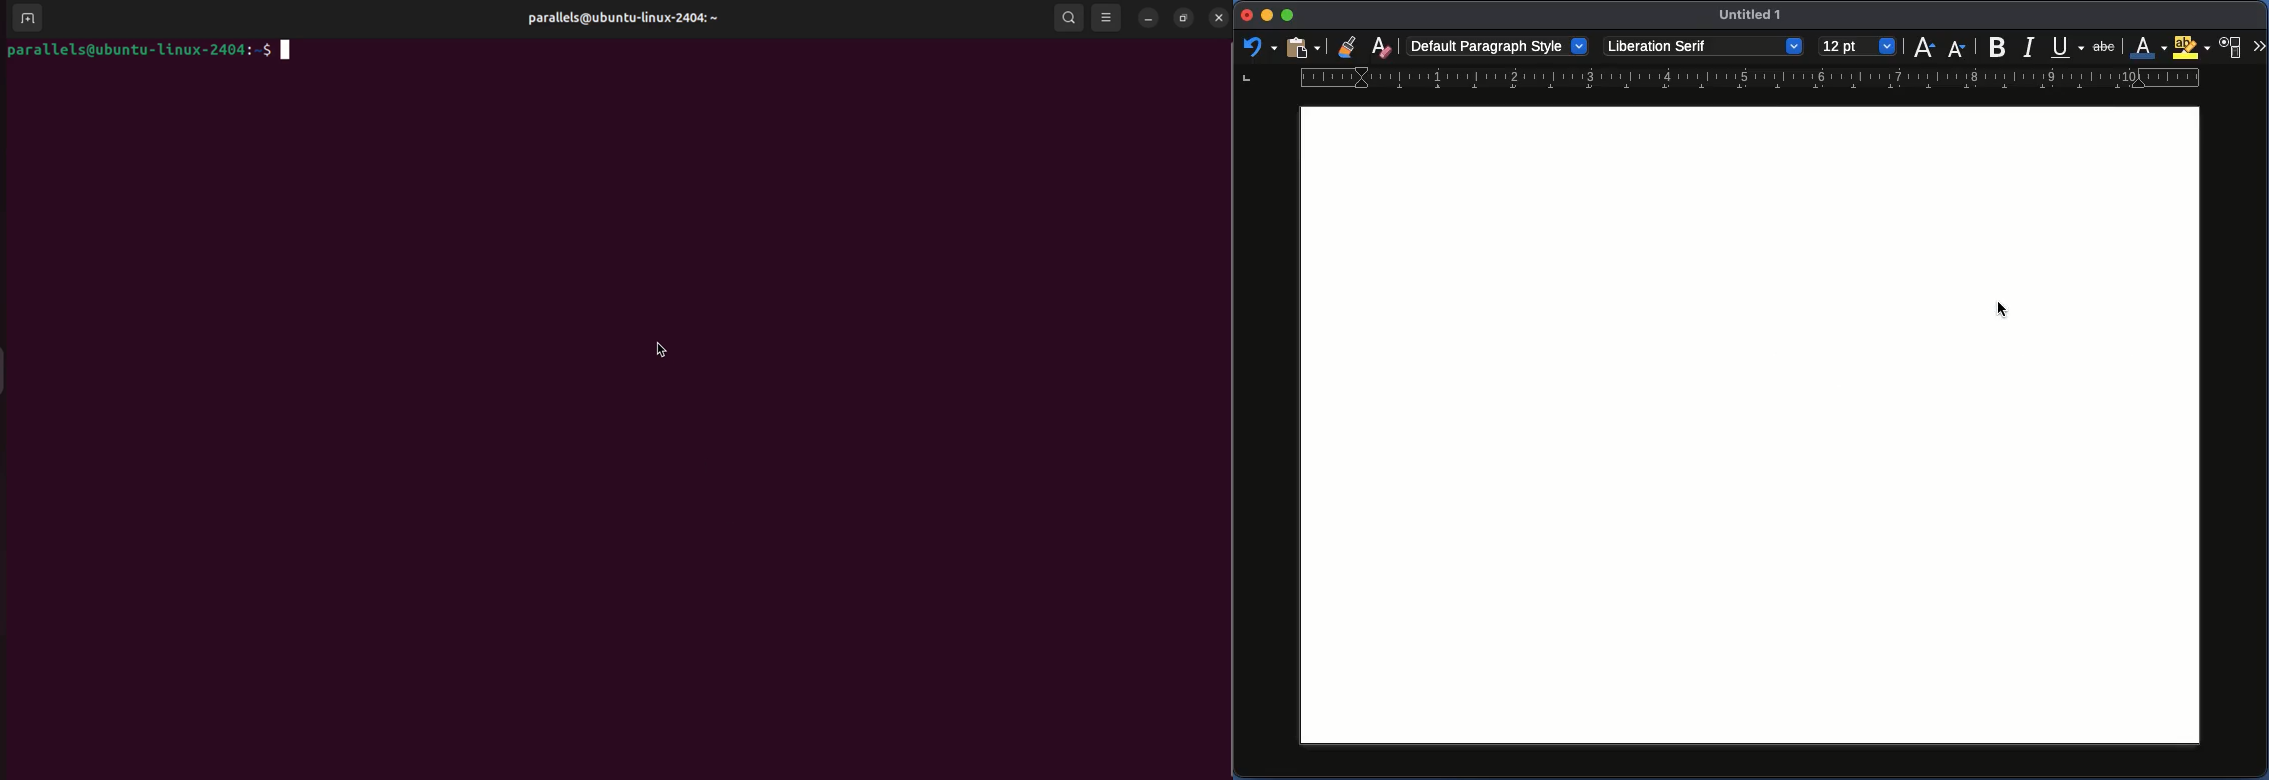 This screenshot has height=784, width=2296. I want to click on Size, so click(1857, 47).